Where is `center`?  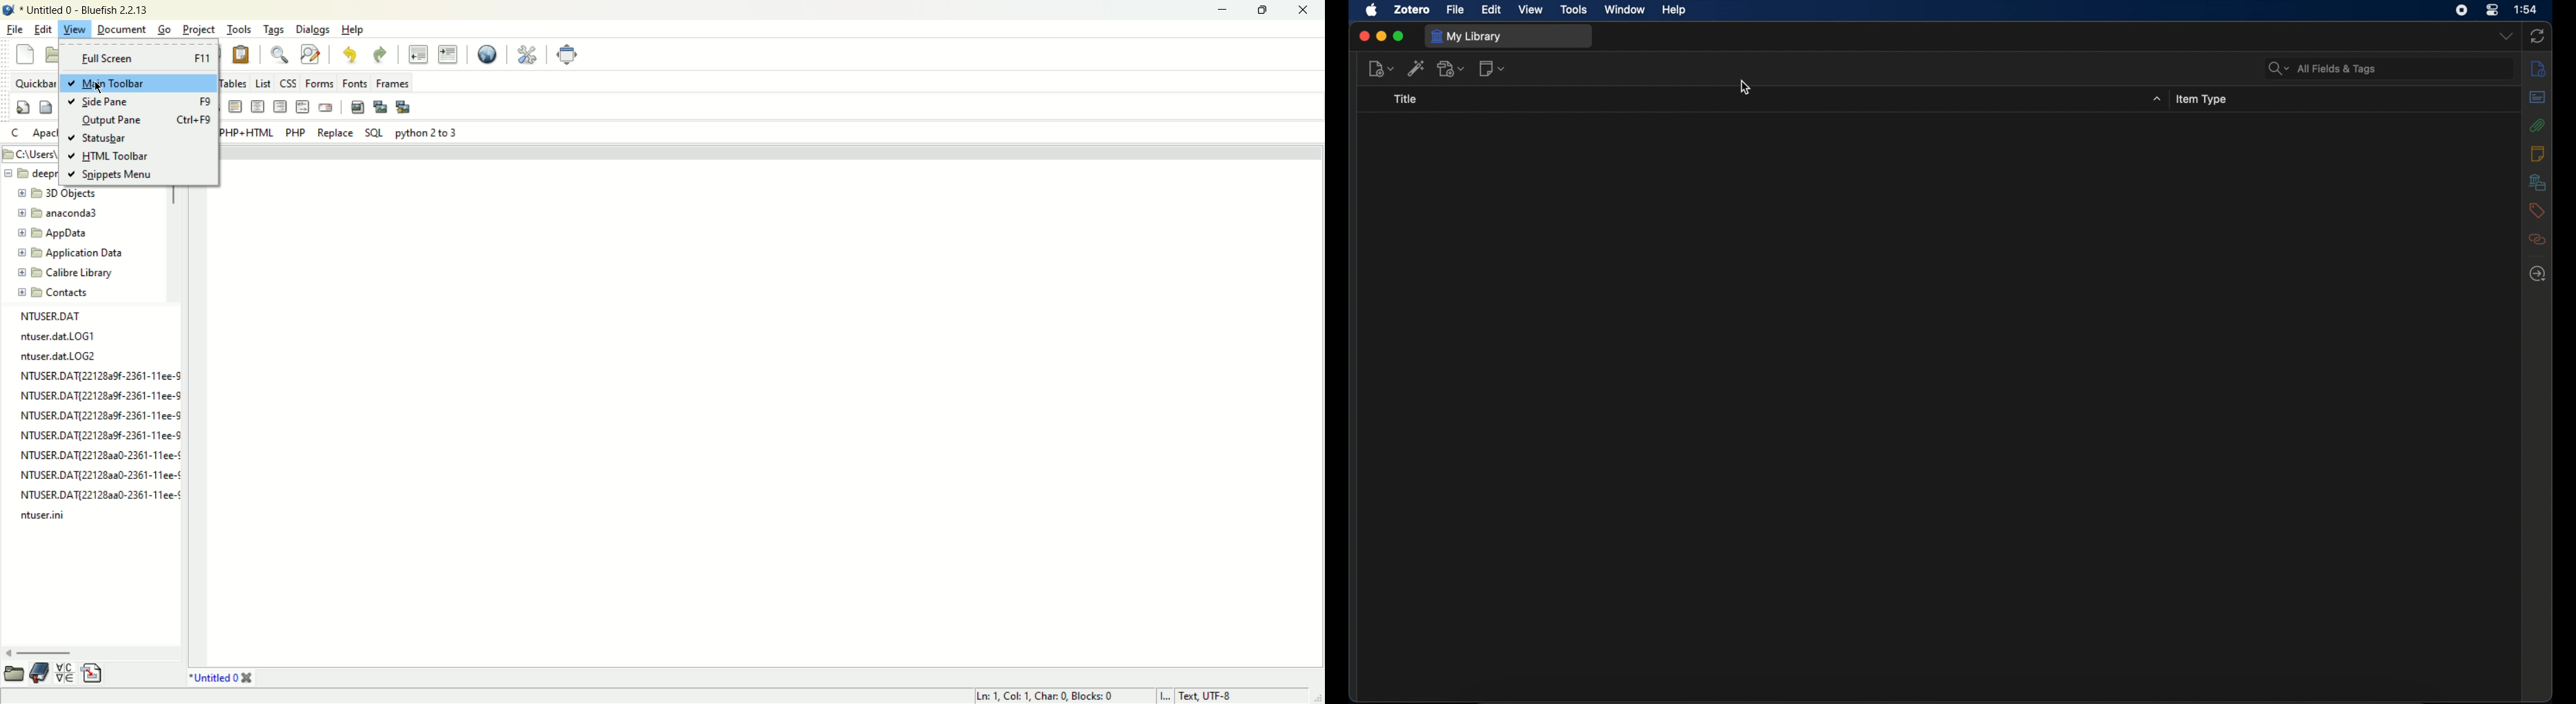 center is located at coordinates (258, 108).